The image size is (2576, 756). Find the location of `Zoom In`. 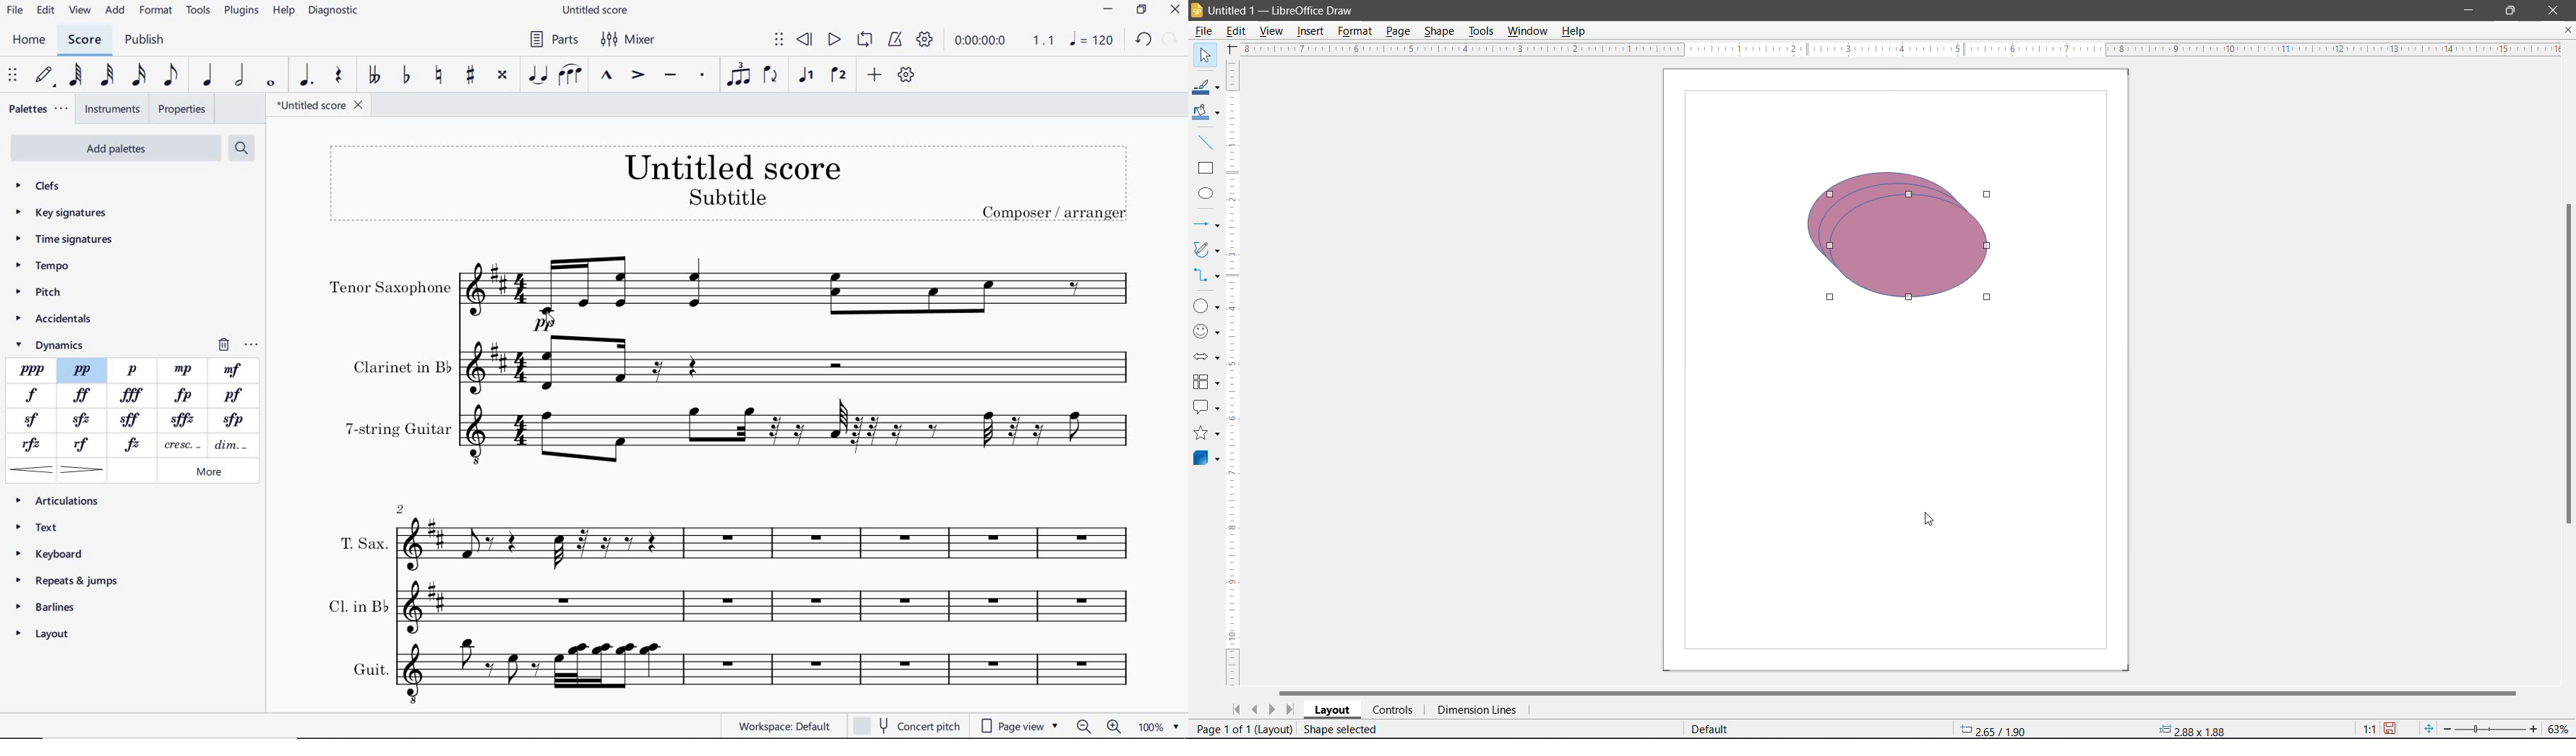

Zoom In is located at coordinates (2531, 729).